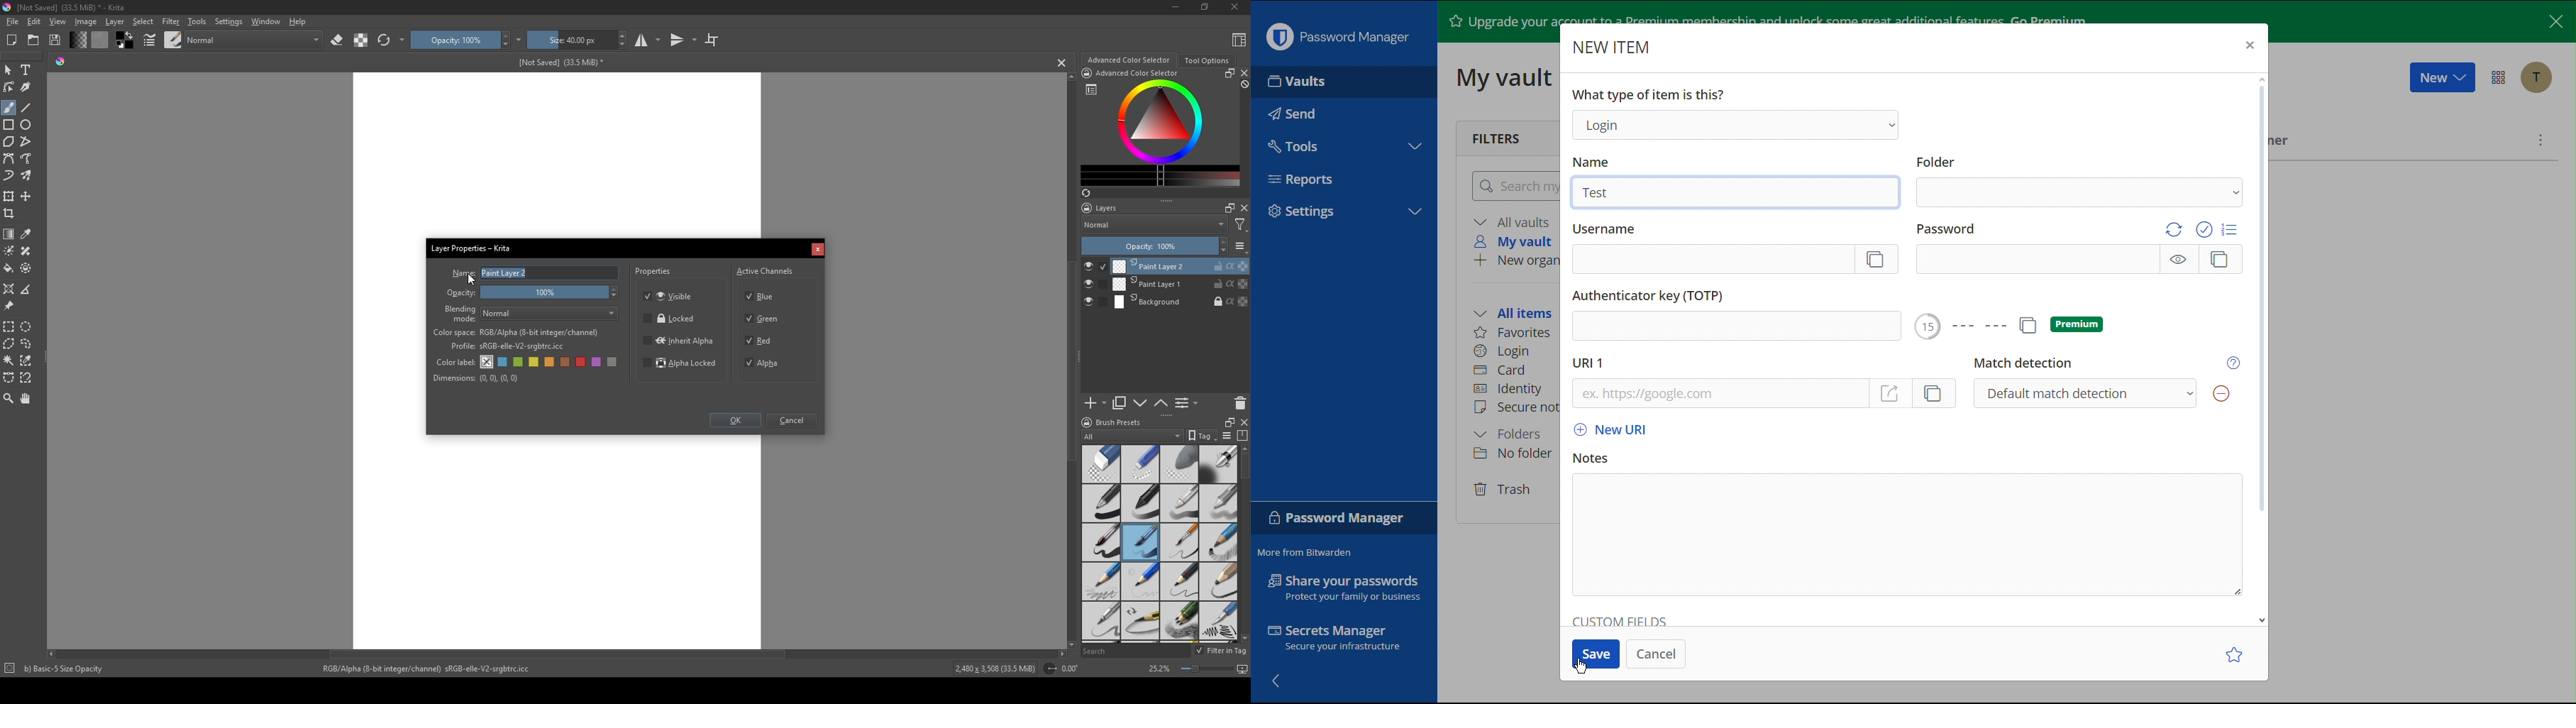 This screenshot has width=2576, height=728. Describe the element at coordinates (29, 326) in the screenshot. I see `elliptical` at that location.